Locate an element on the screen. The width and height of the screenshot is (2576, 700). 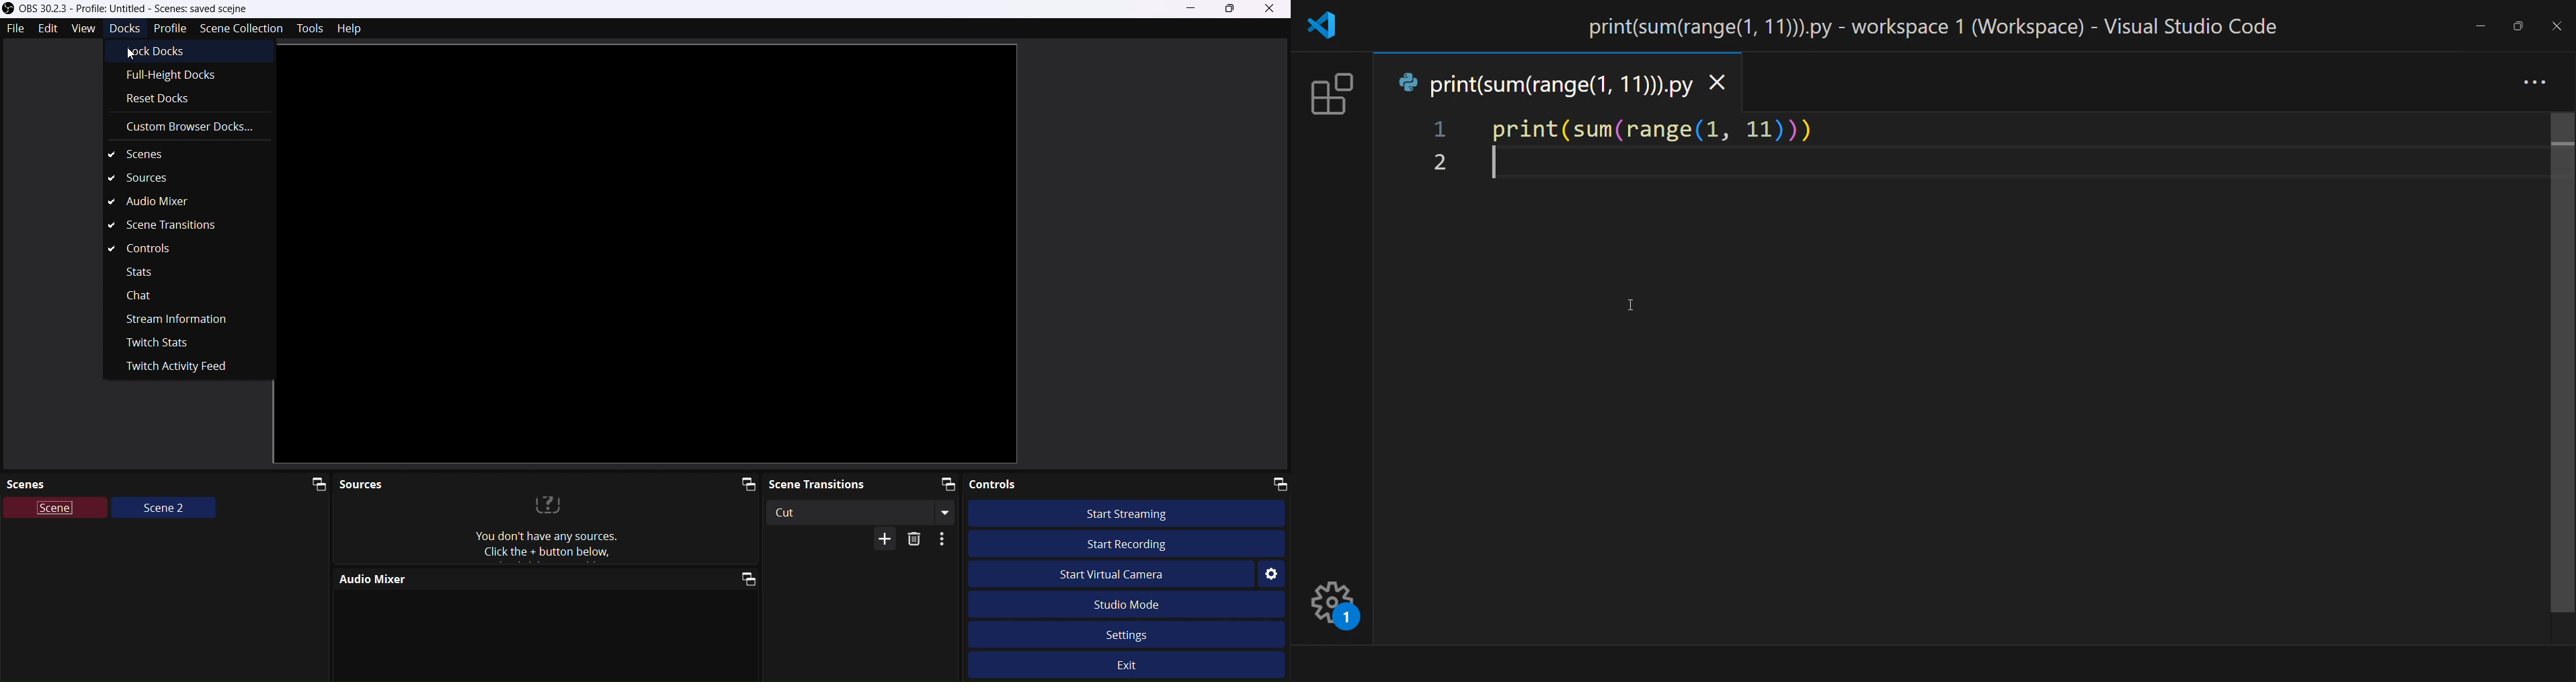
Controls is located at coordinates (1074, 484).